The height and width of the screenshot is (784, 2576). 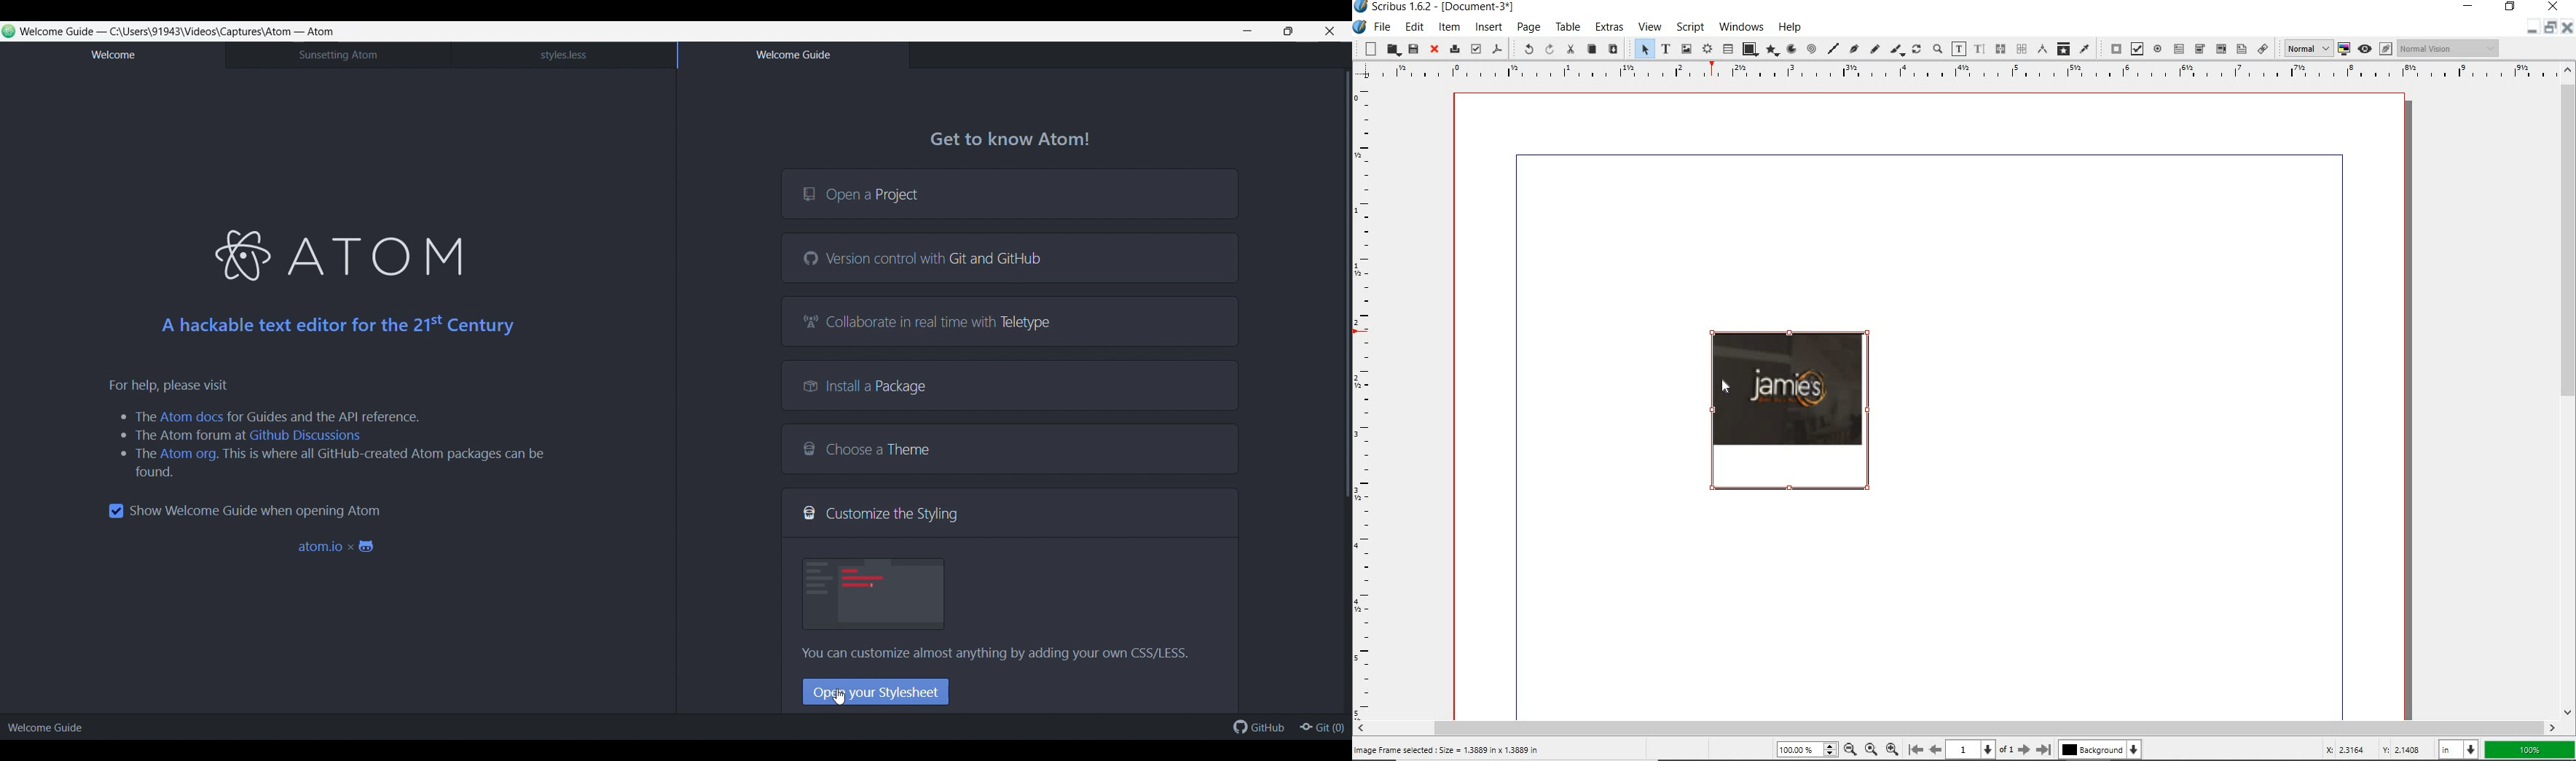 I want to click on select unit, so click(x=2457, y=749).